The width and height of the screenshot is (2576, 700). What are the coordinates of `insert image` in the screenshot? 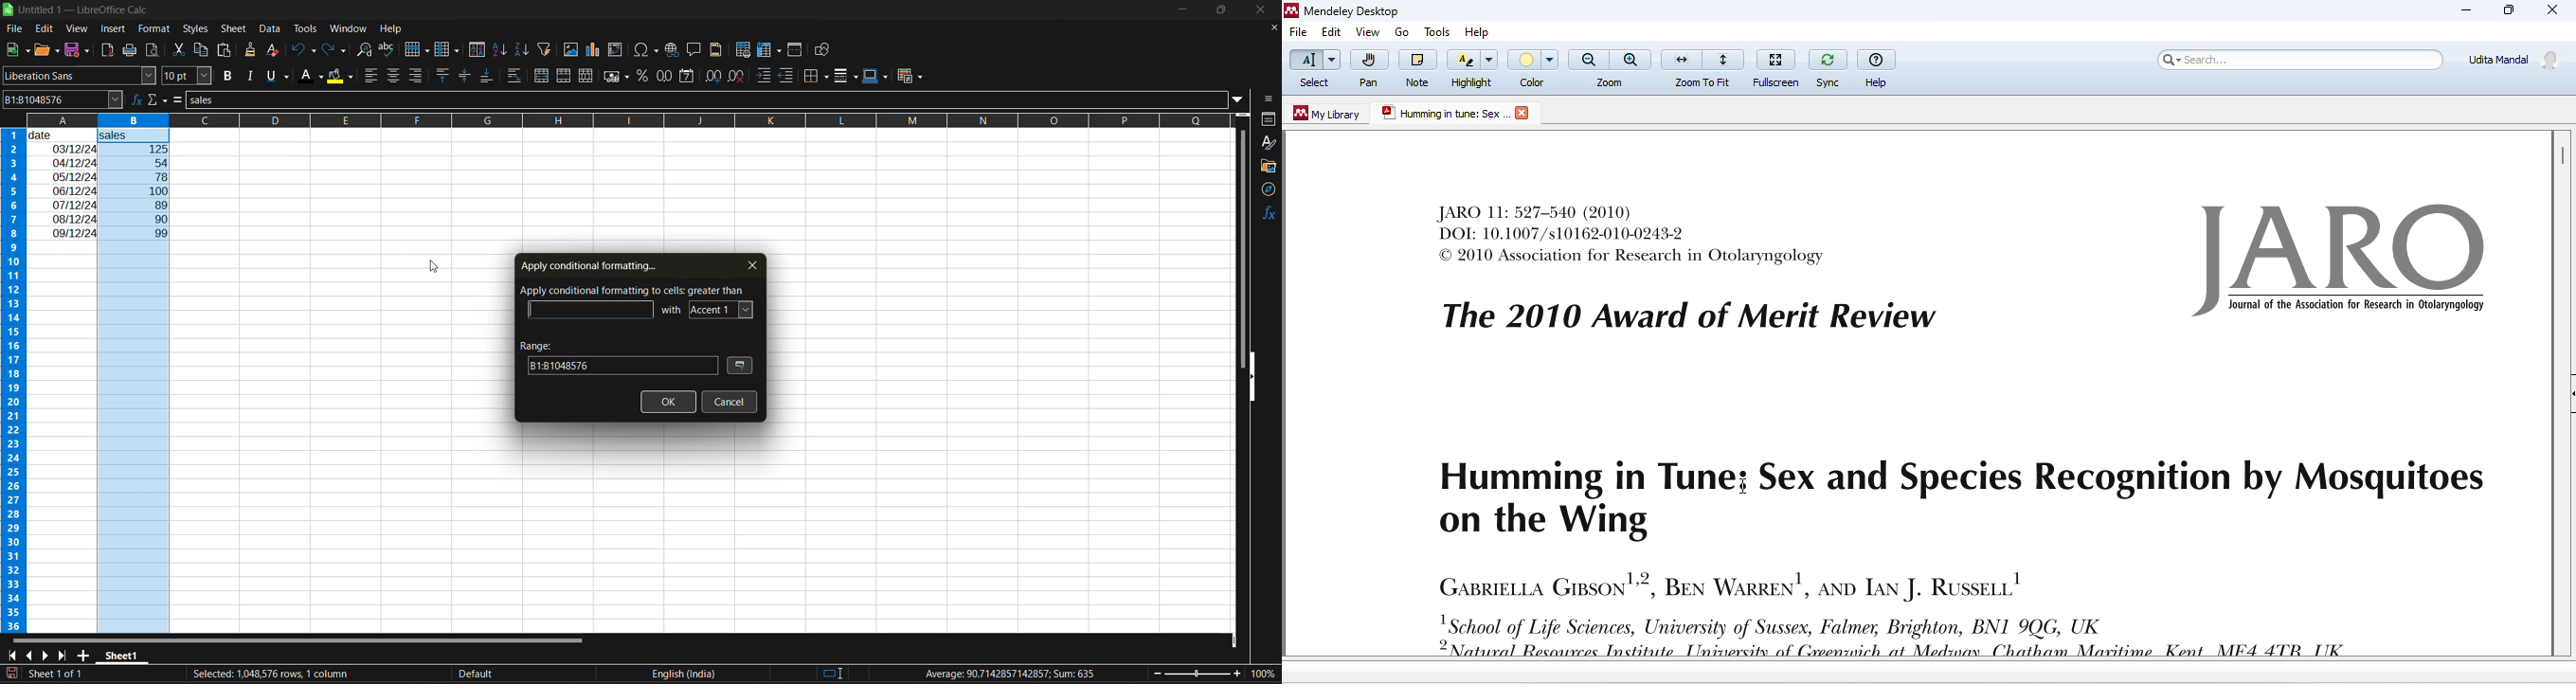 It's located at (573, 50).